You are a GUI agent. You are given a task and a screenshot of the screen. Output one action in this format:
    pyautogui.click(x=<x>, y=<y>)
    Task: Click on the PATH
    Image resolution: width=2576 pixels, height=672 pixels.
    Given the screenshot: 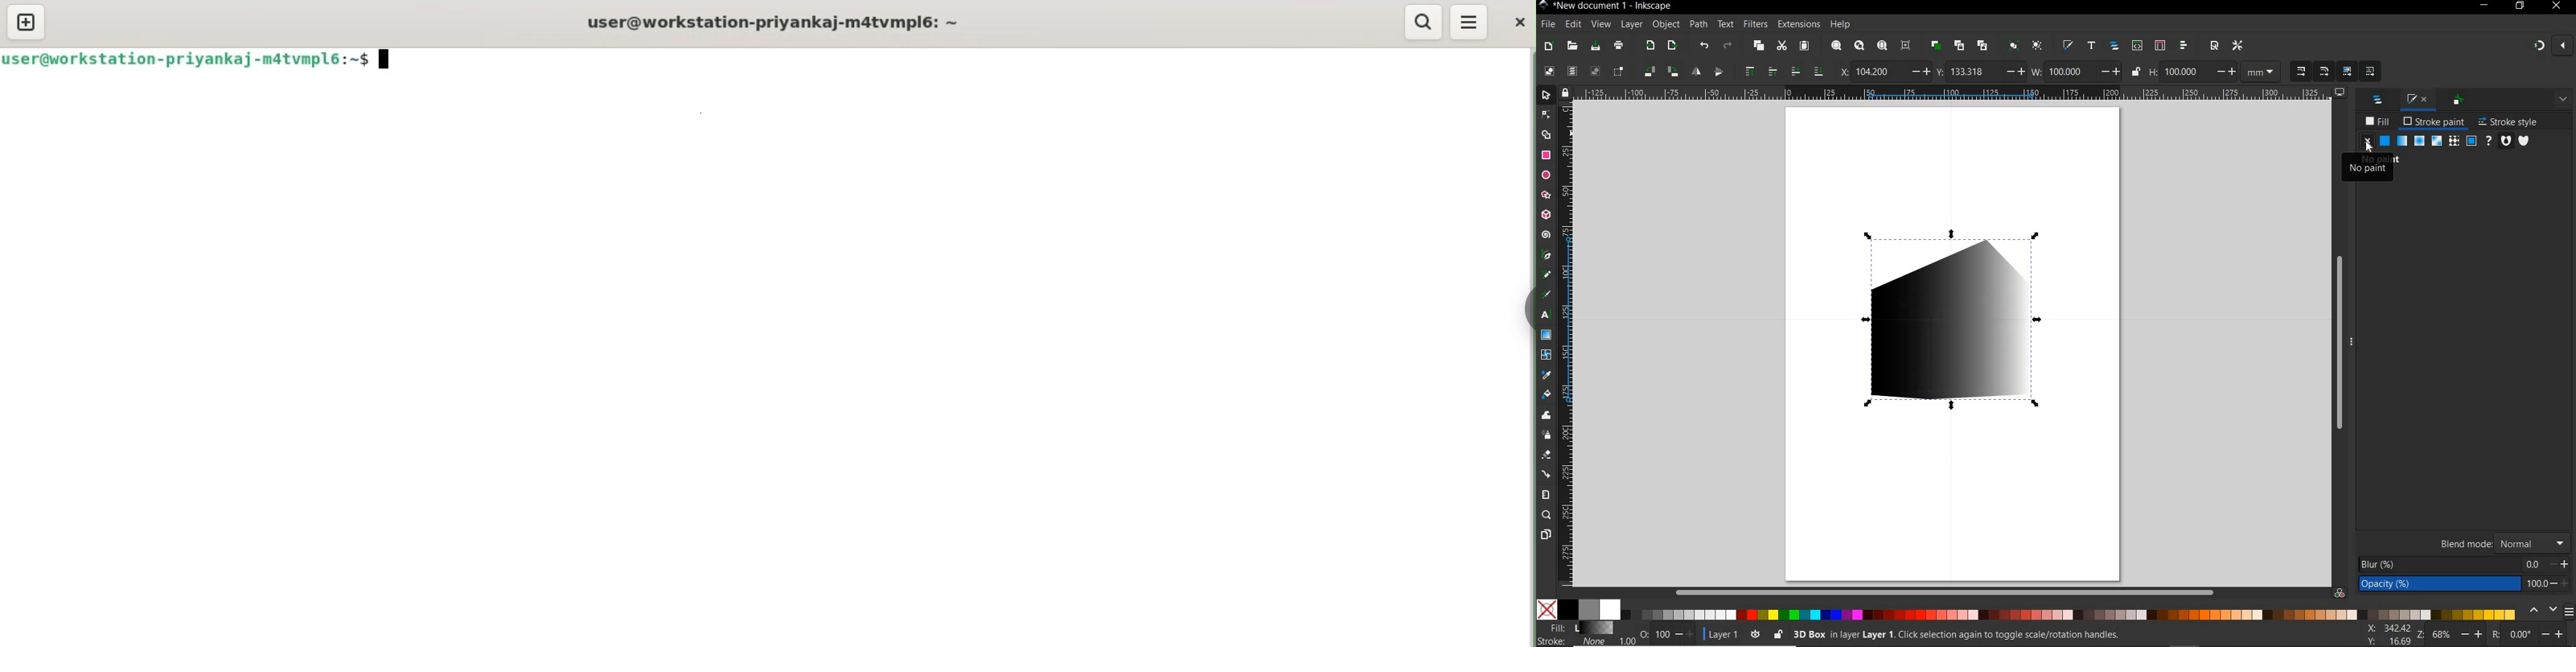 What is the action you would take?
    pyautogui.click(x=1697, y=25)
    